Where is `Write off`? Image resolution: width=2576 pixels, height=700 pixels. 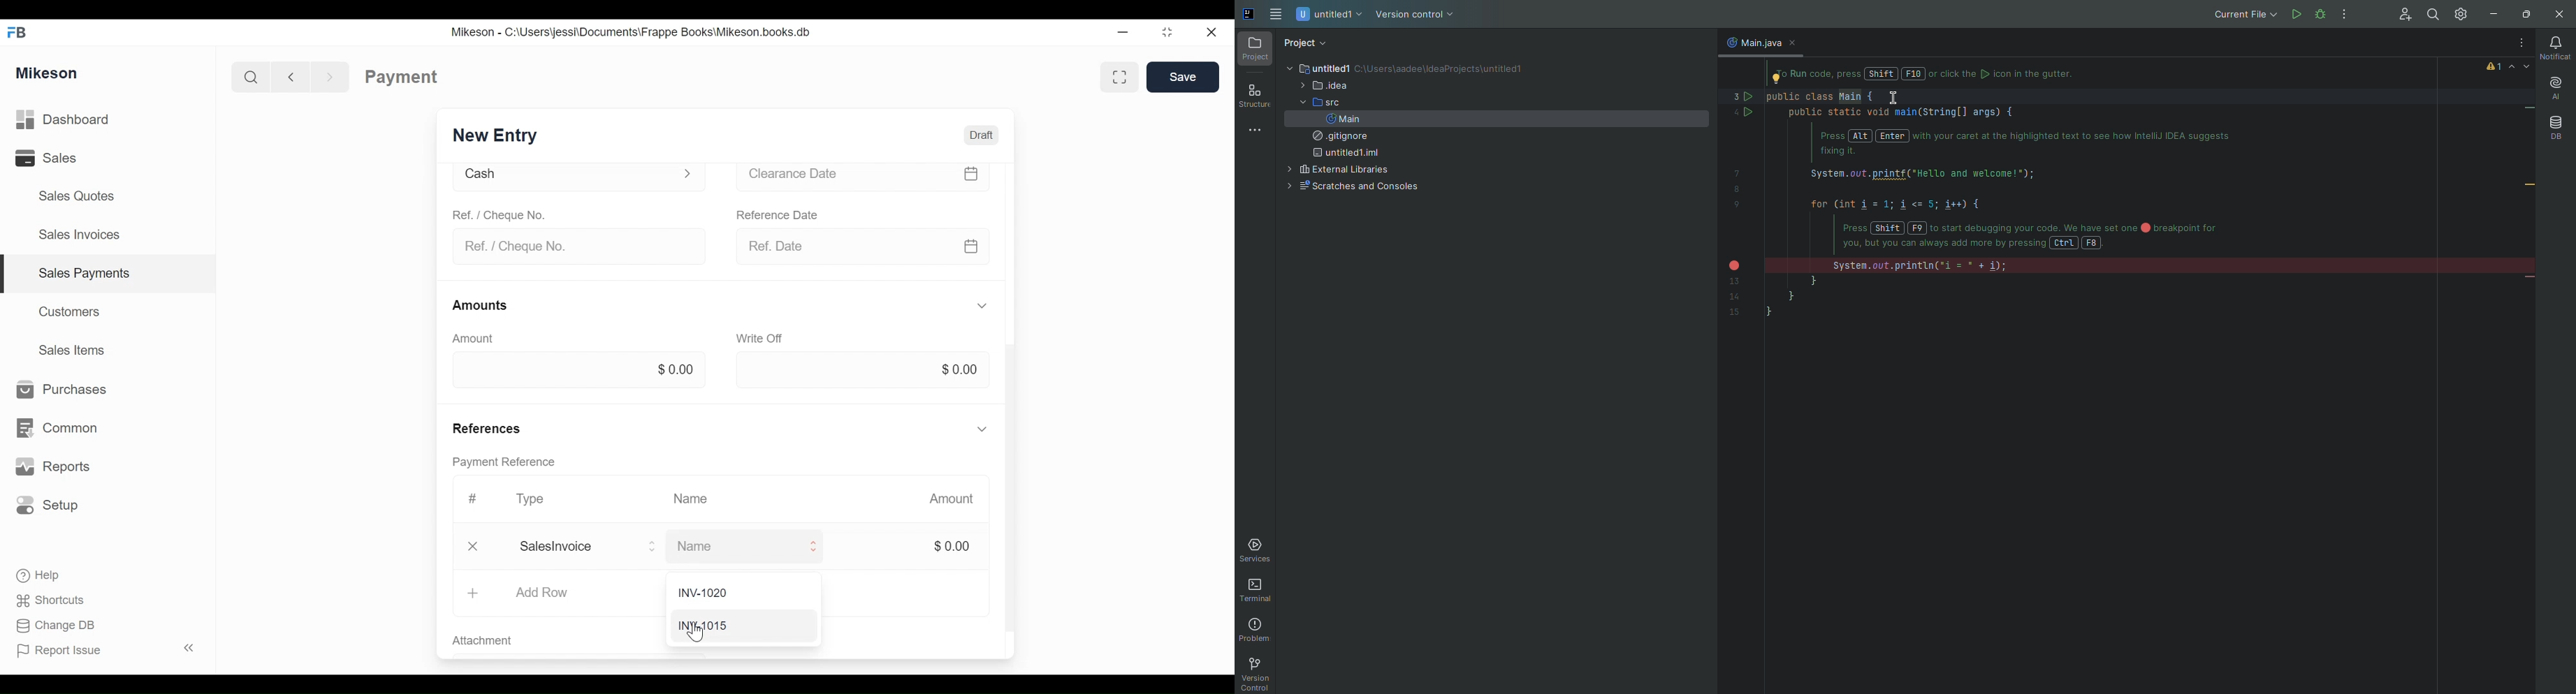
Write off is located at coordinates (761, 340).